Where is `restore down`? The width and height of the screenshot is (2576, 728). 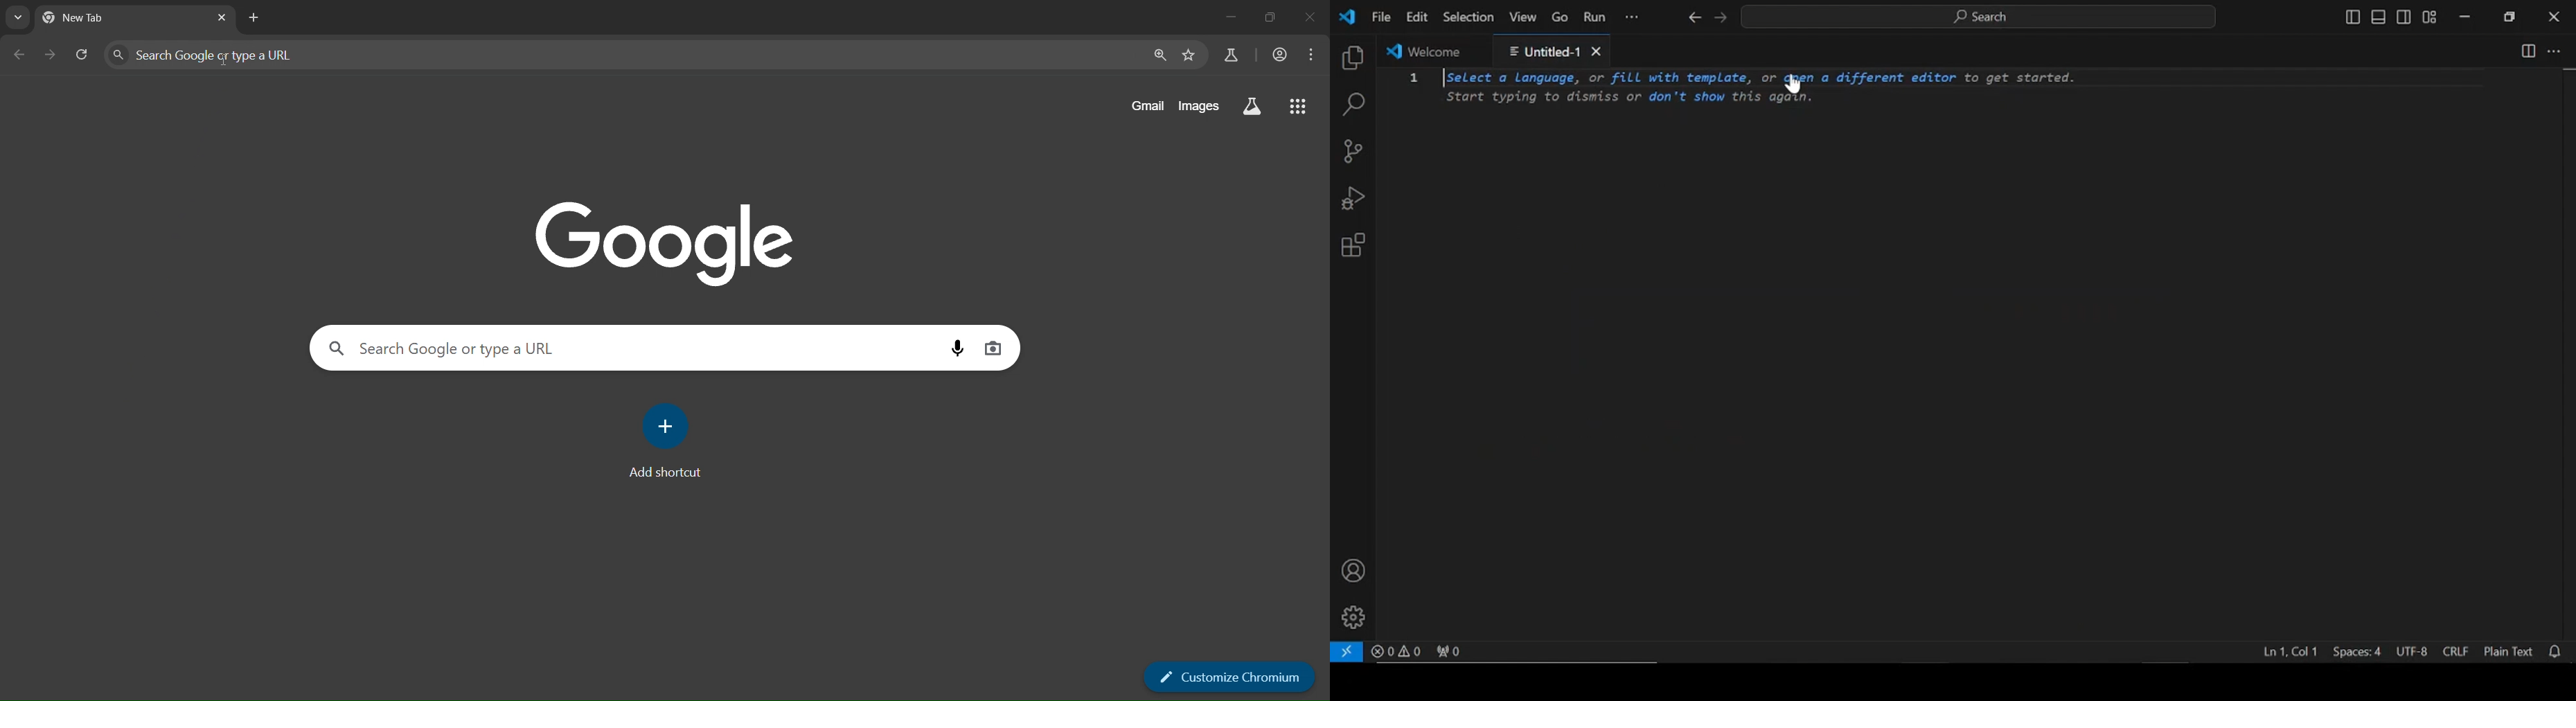
restore down is located at coordinates (1270, 19).